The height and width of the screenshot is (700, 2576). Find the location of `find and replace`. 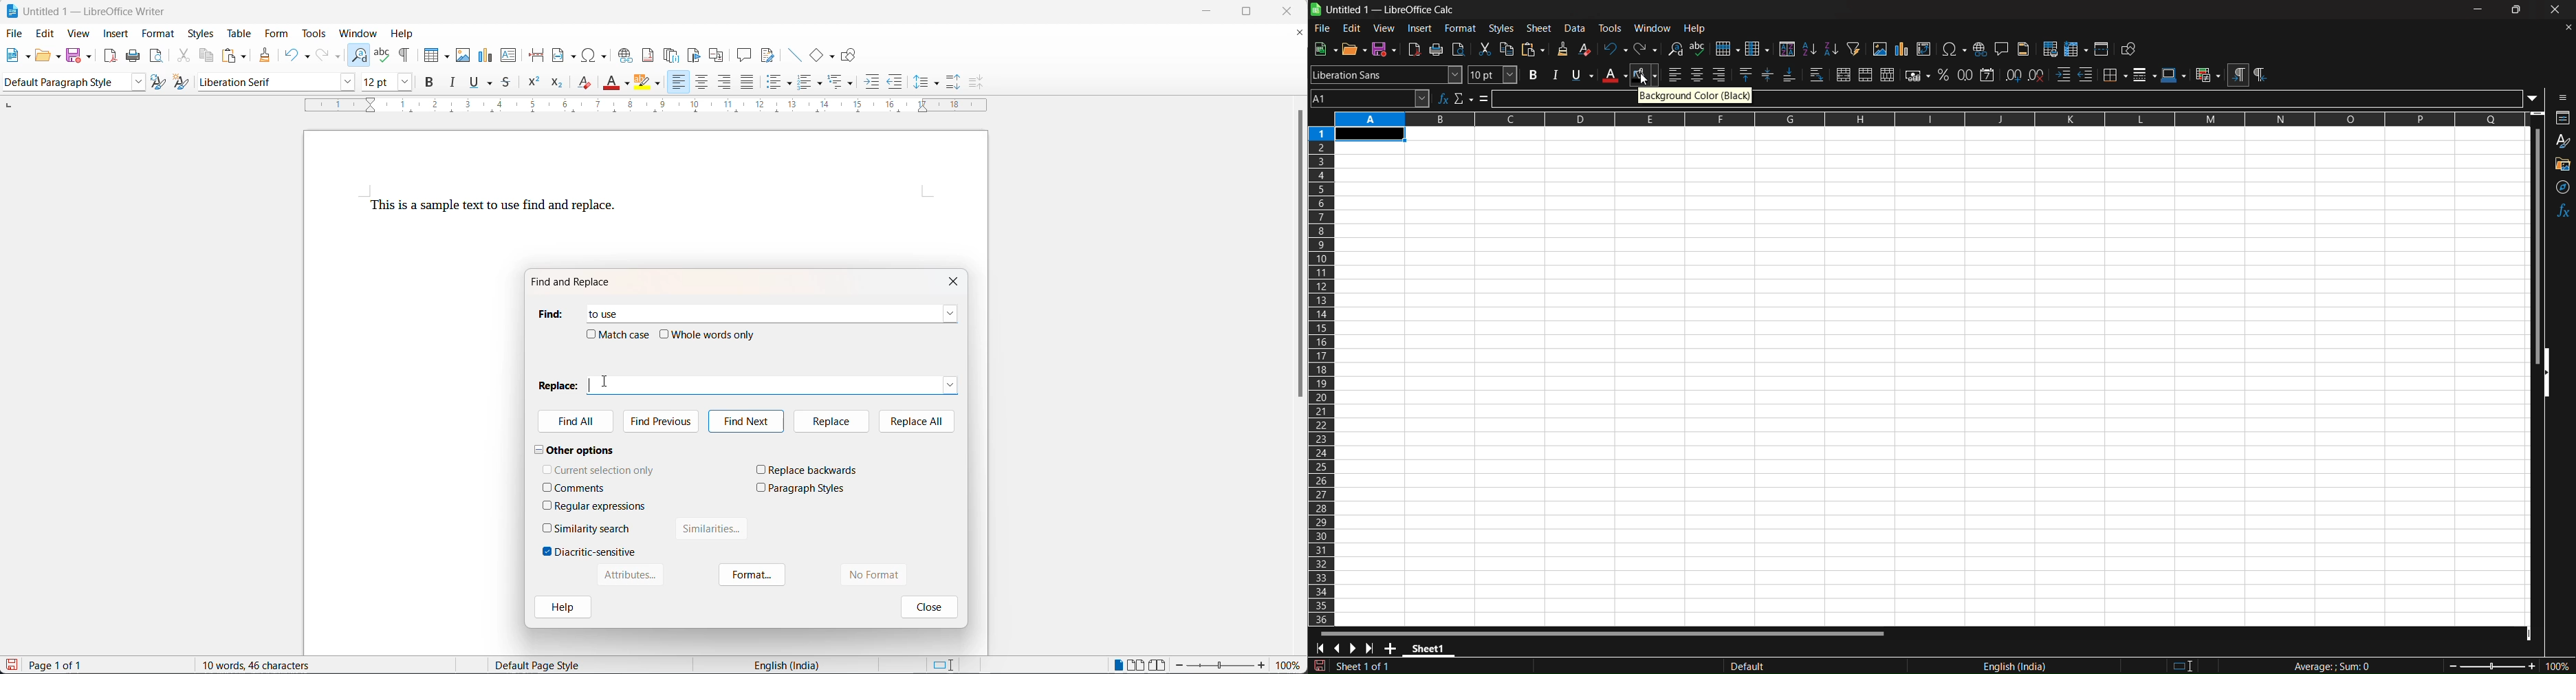

find and replace is located at coordinates (360, 53).